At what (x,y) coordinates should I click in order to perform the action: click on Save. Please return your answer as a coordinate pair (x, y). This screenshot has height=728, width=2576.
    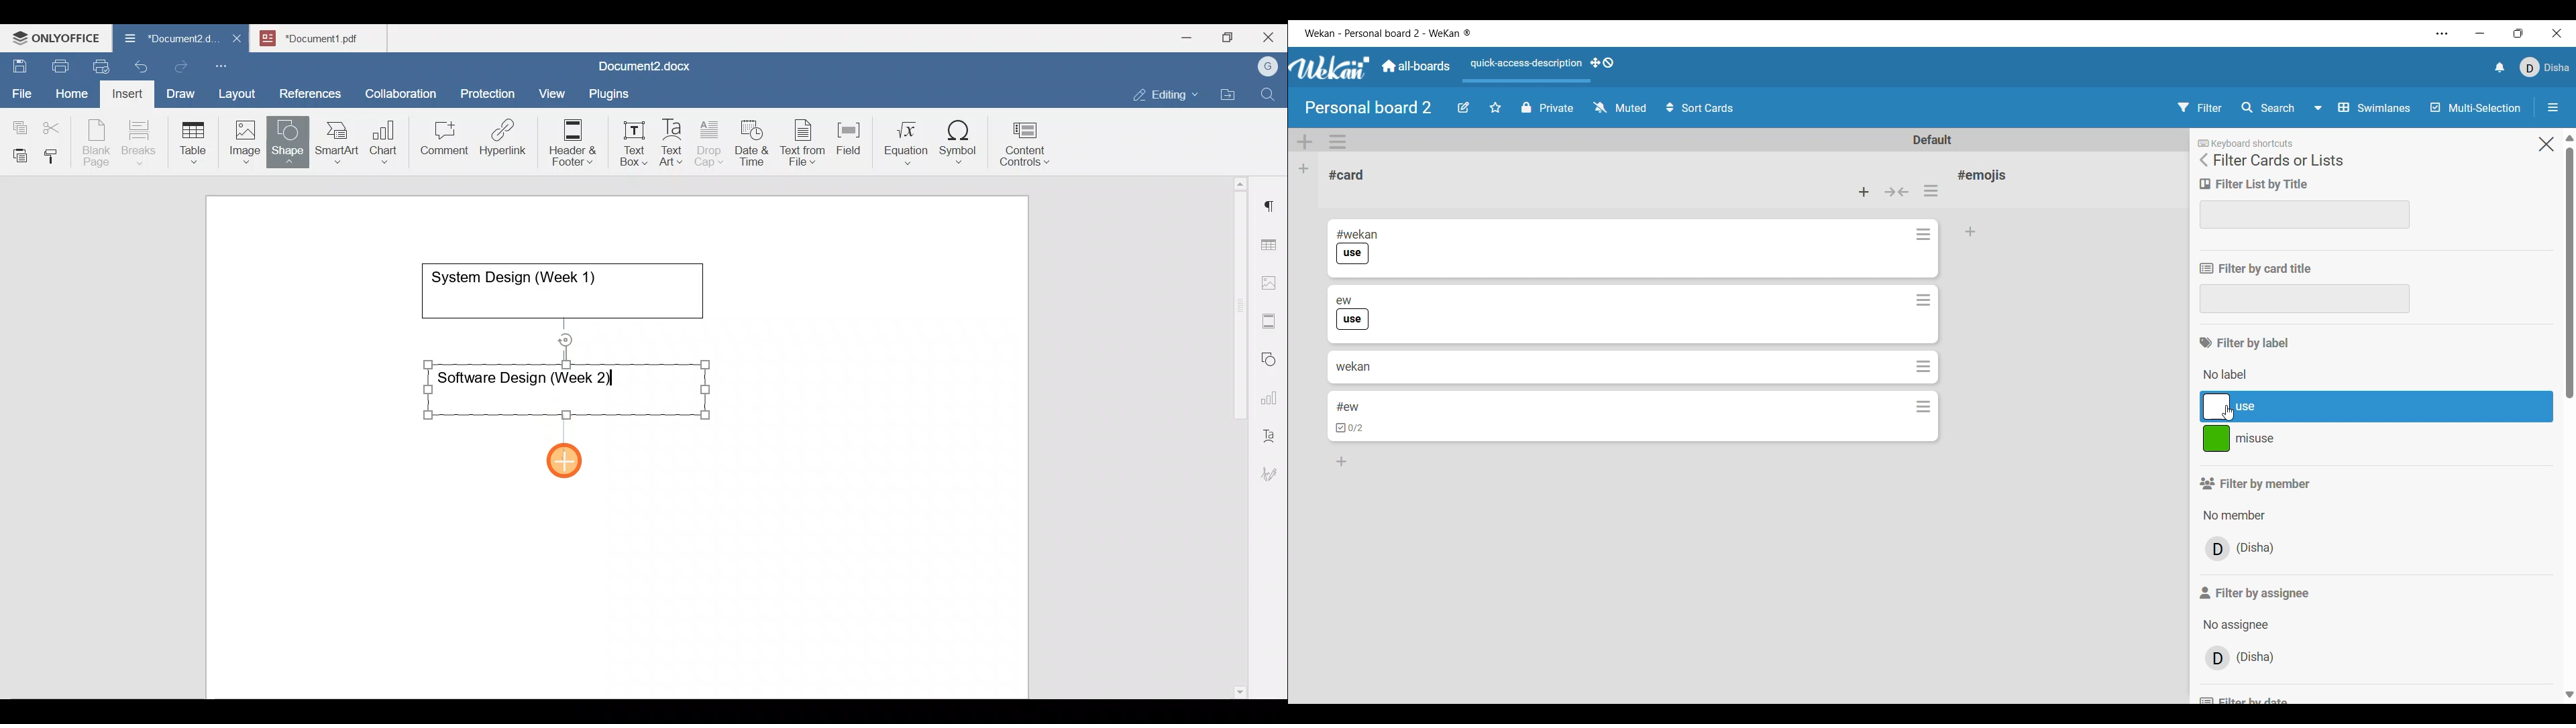
    Looking at the image, I should click on (19, 63).